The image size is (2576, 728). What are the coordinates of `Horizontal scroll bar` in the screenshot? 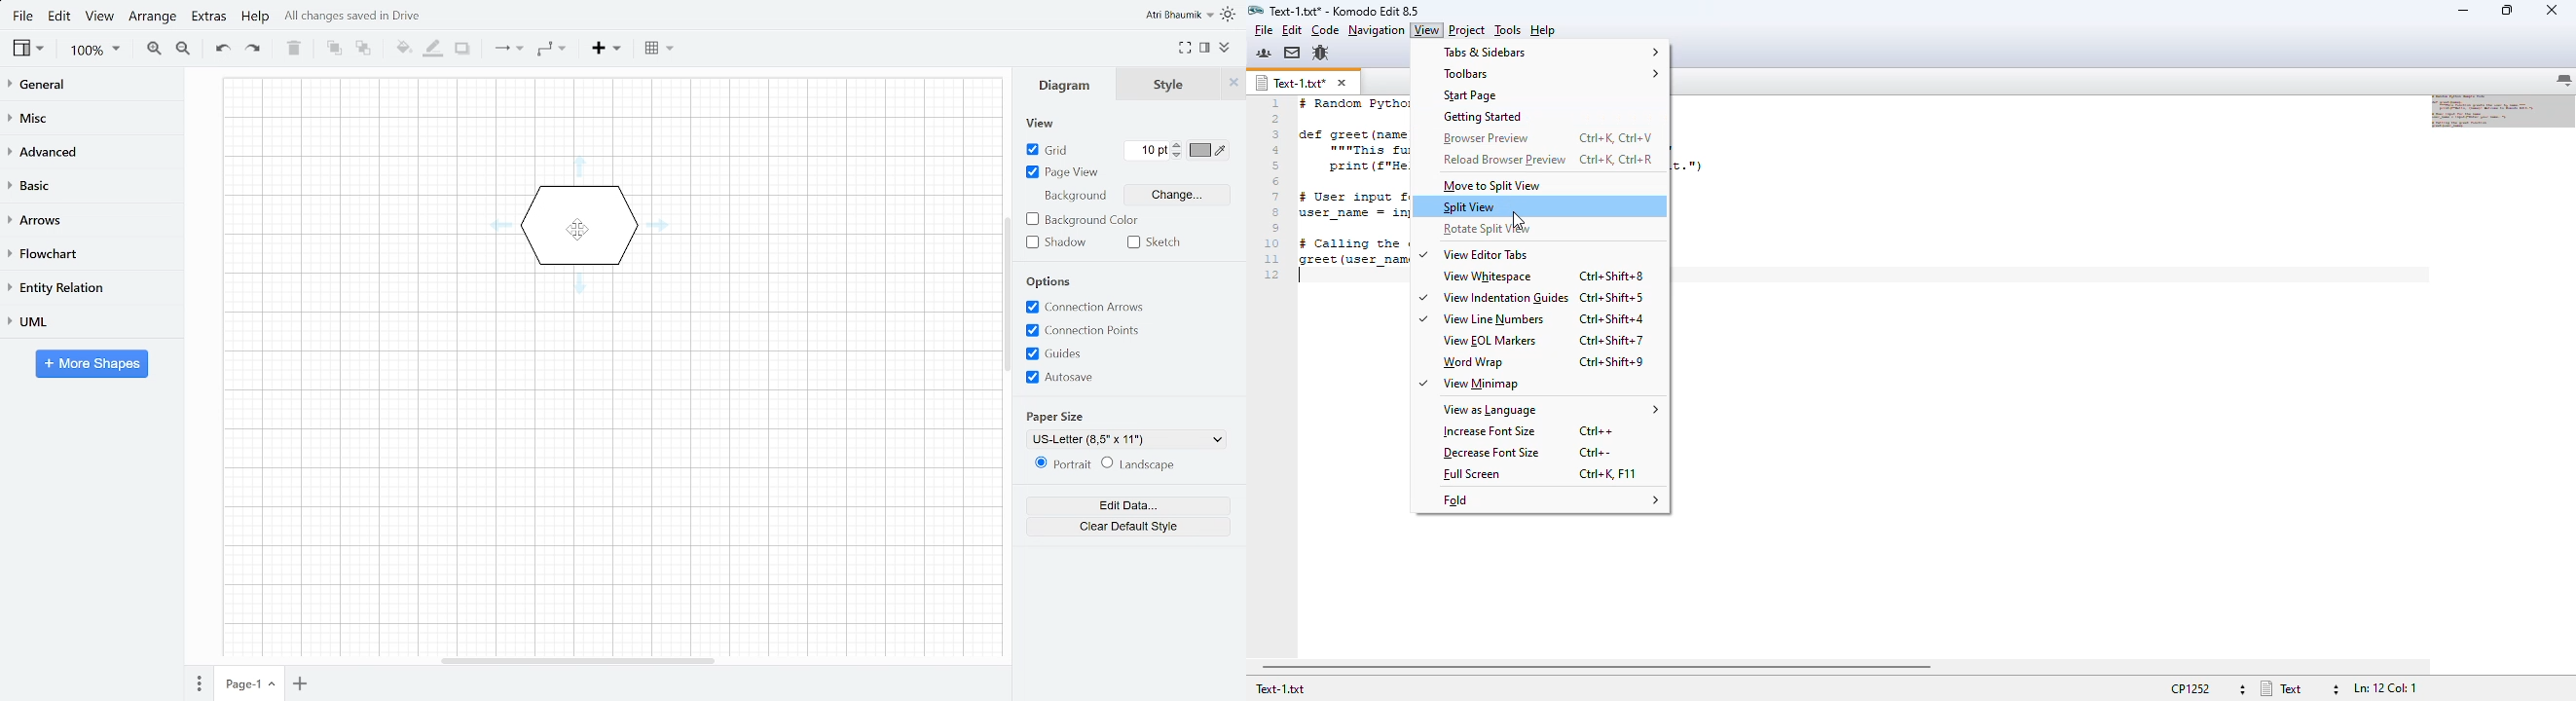 It's located at (578, 661).